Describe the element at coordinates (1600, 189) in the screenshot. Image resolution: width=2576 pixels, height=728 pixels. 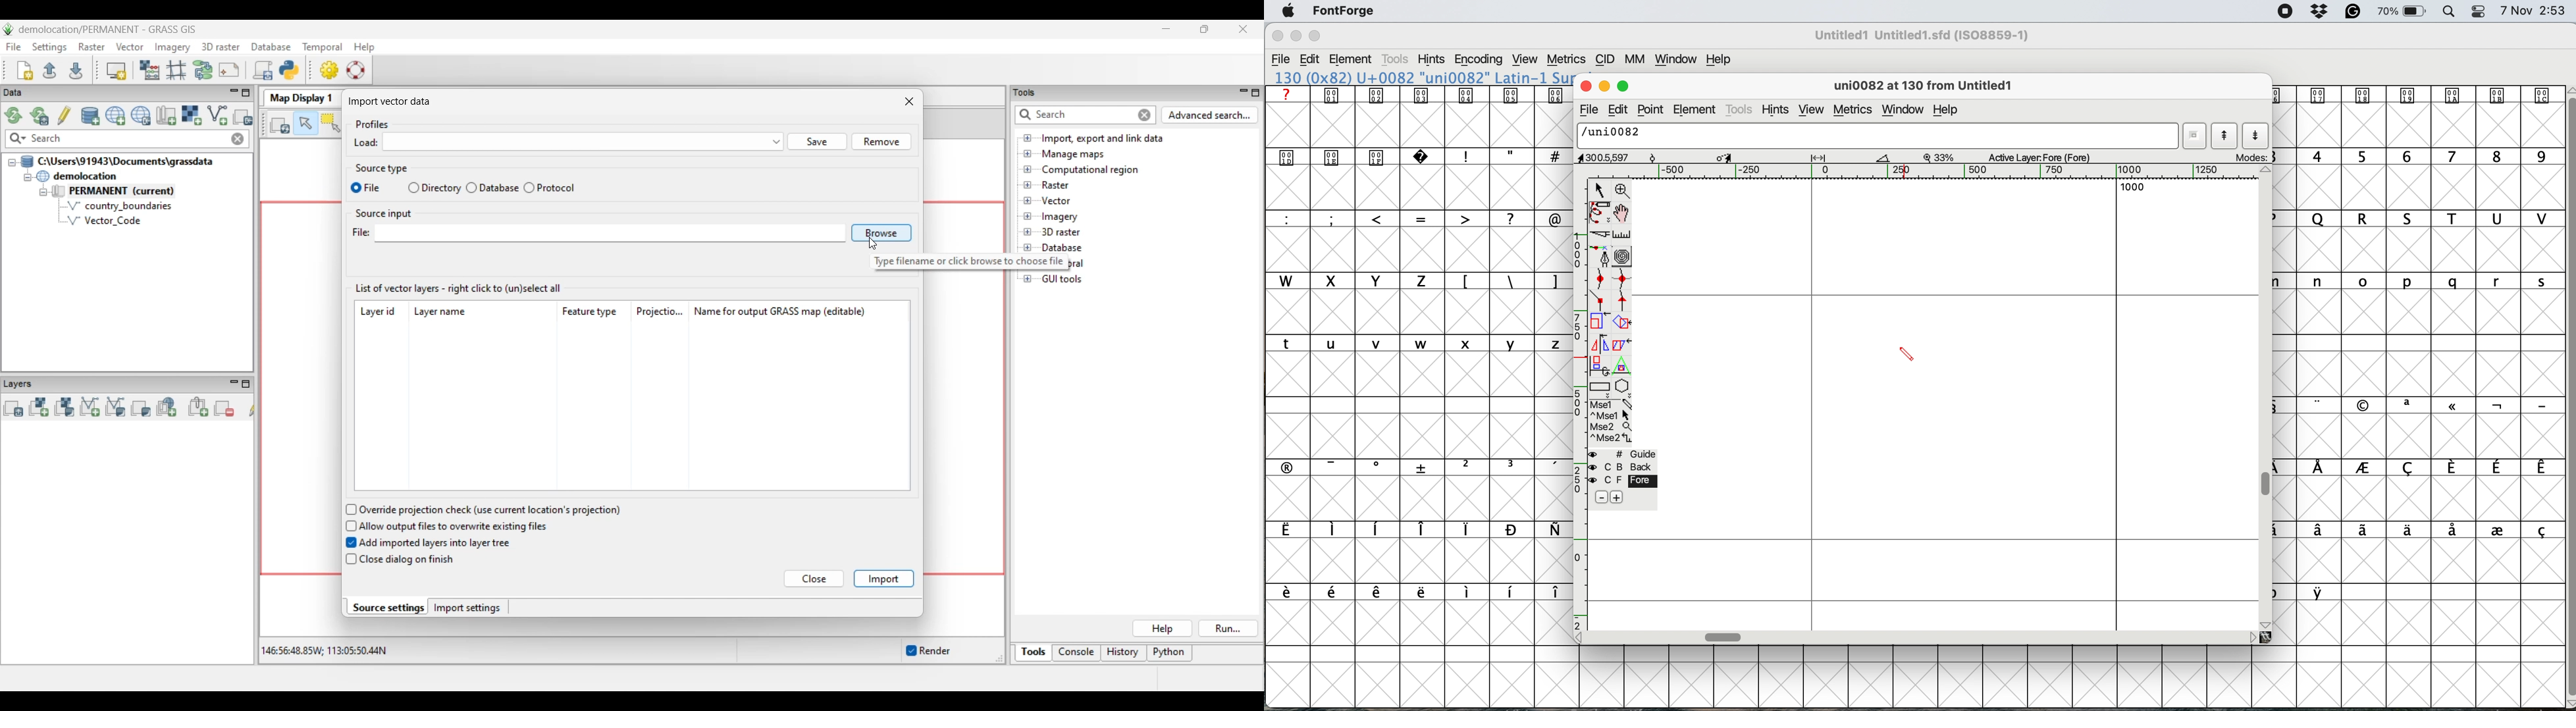
I see `select` at that location.